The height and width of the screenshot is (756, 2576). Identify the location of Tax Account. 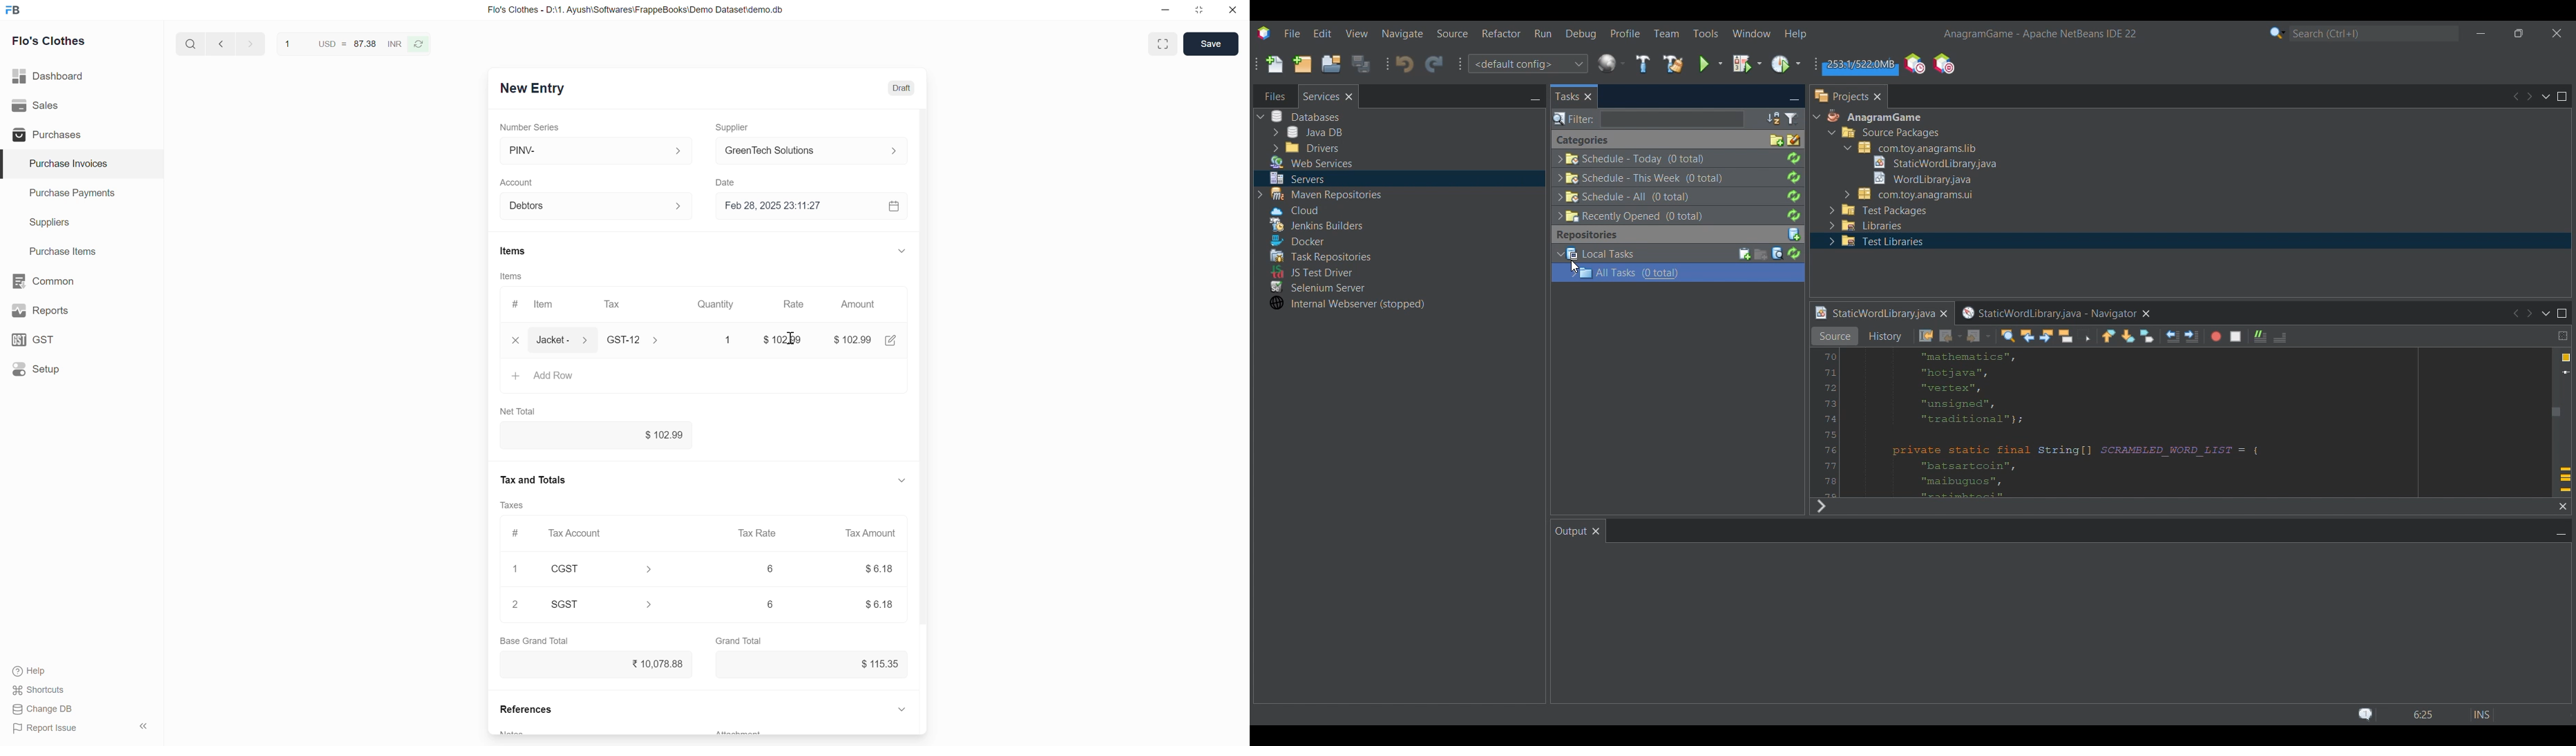
(601, 533).